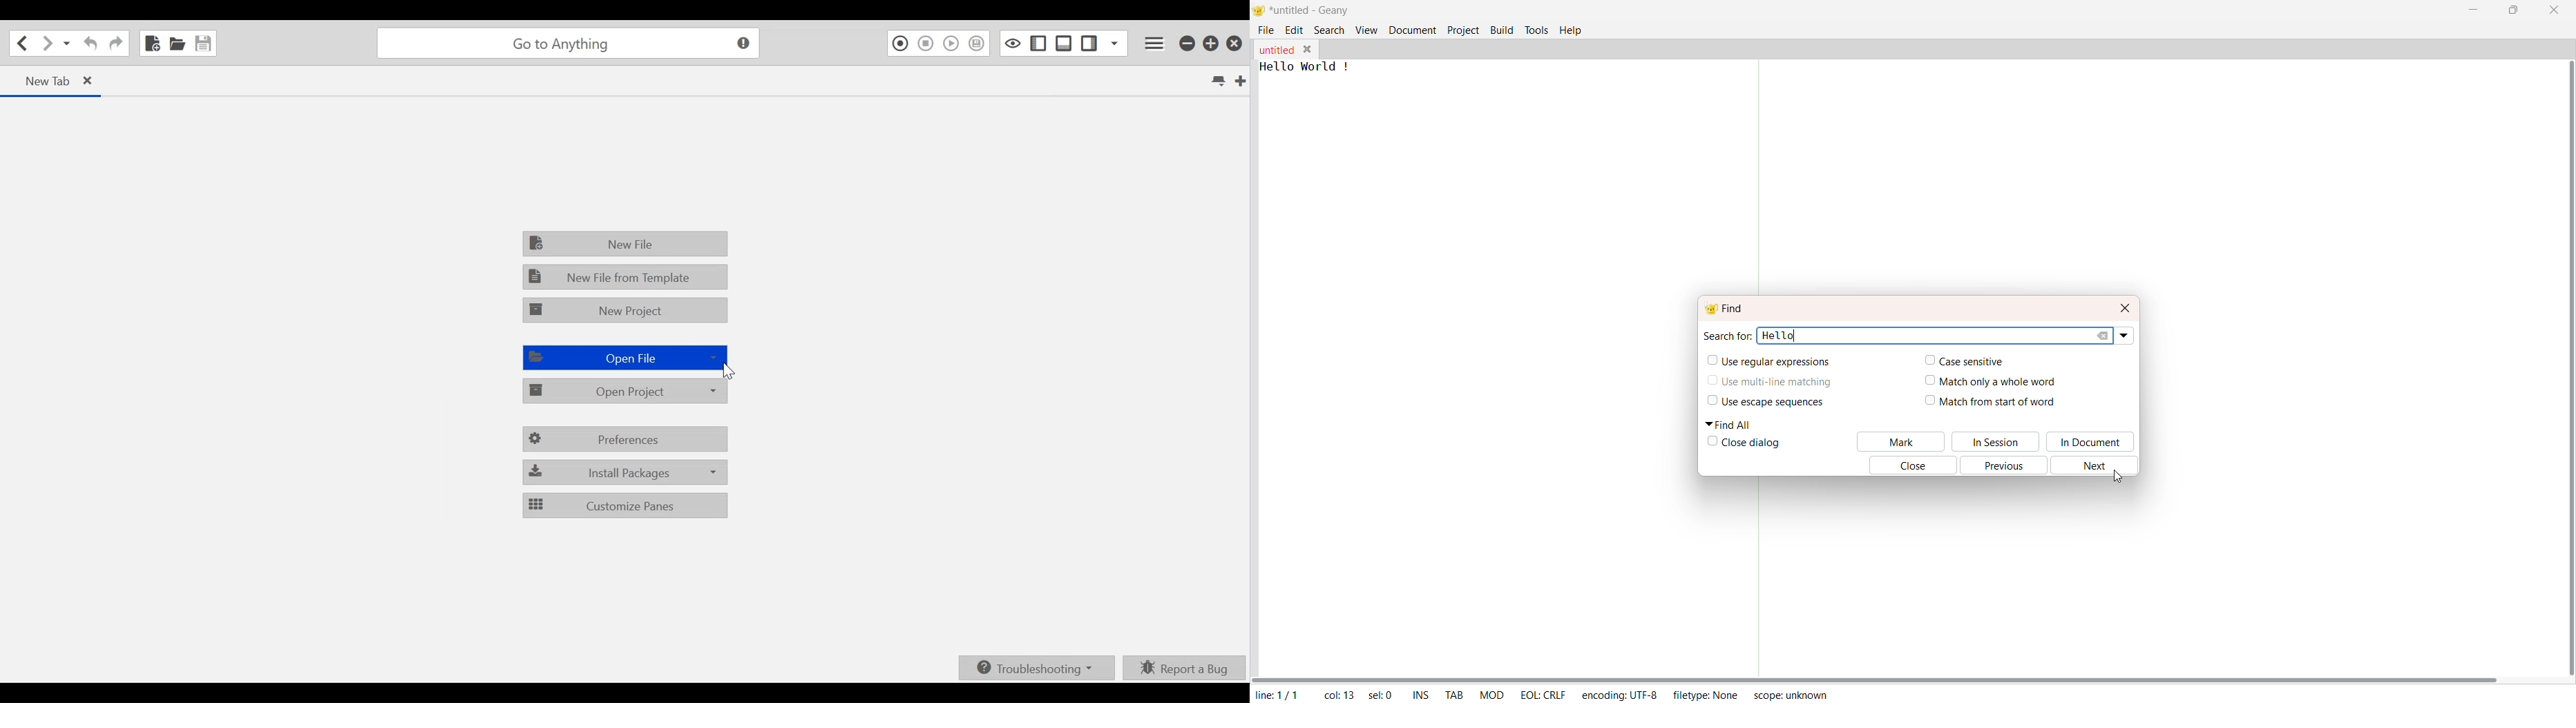 The image size is (2576, 728). What do you see at coordinates (2005, 381) in the screenshot?
I see `match only a whole world` at bounding box center [2005, 381].